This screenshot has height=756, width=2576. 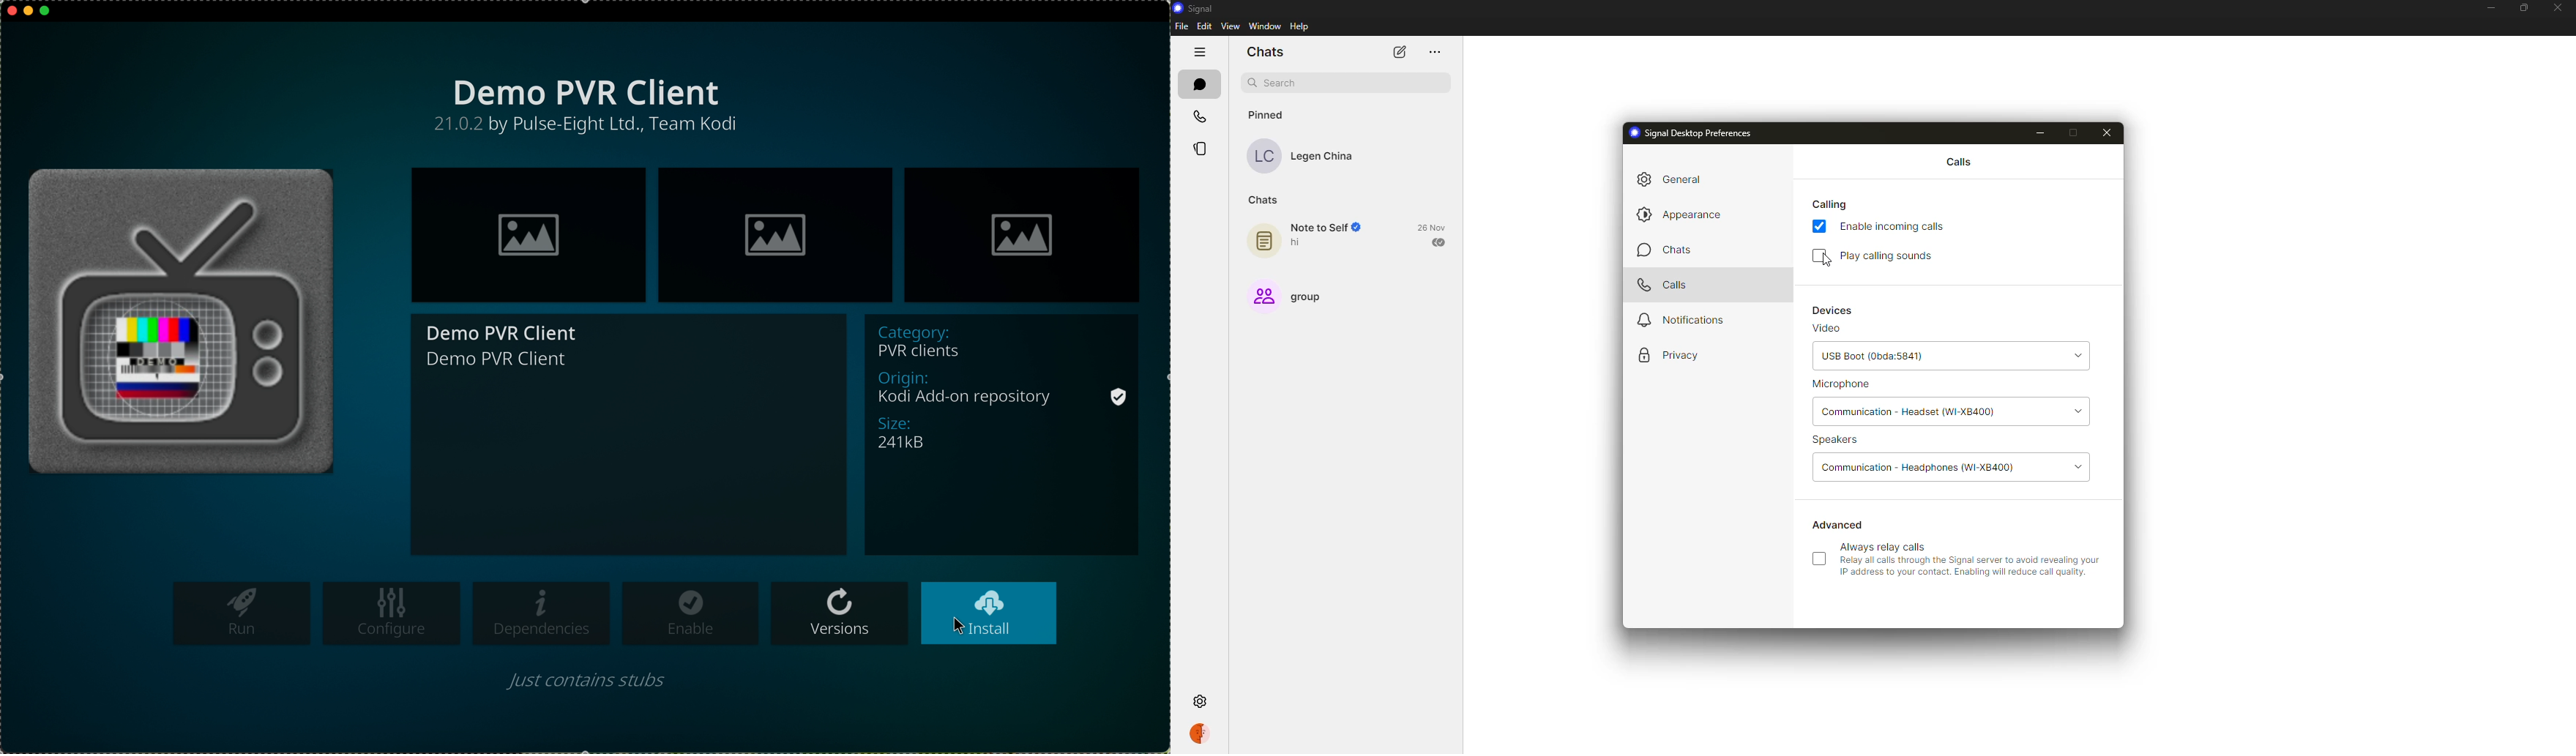 I want to click on image icon, so click(x=1026, y=234).